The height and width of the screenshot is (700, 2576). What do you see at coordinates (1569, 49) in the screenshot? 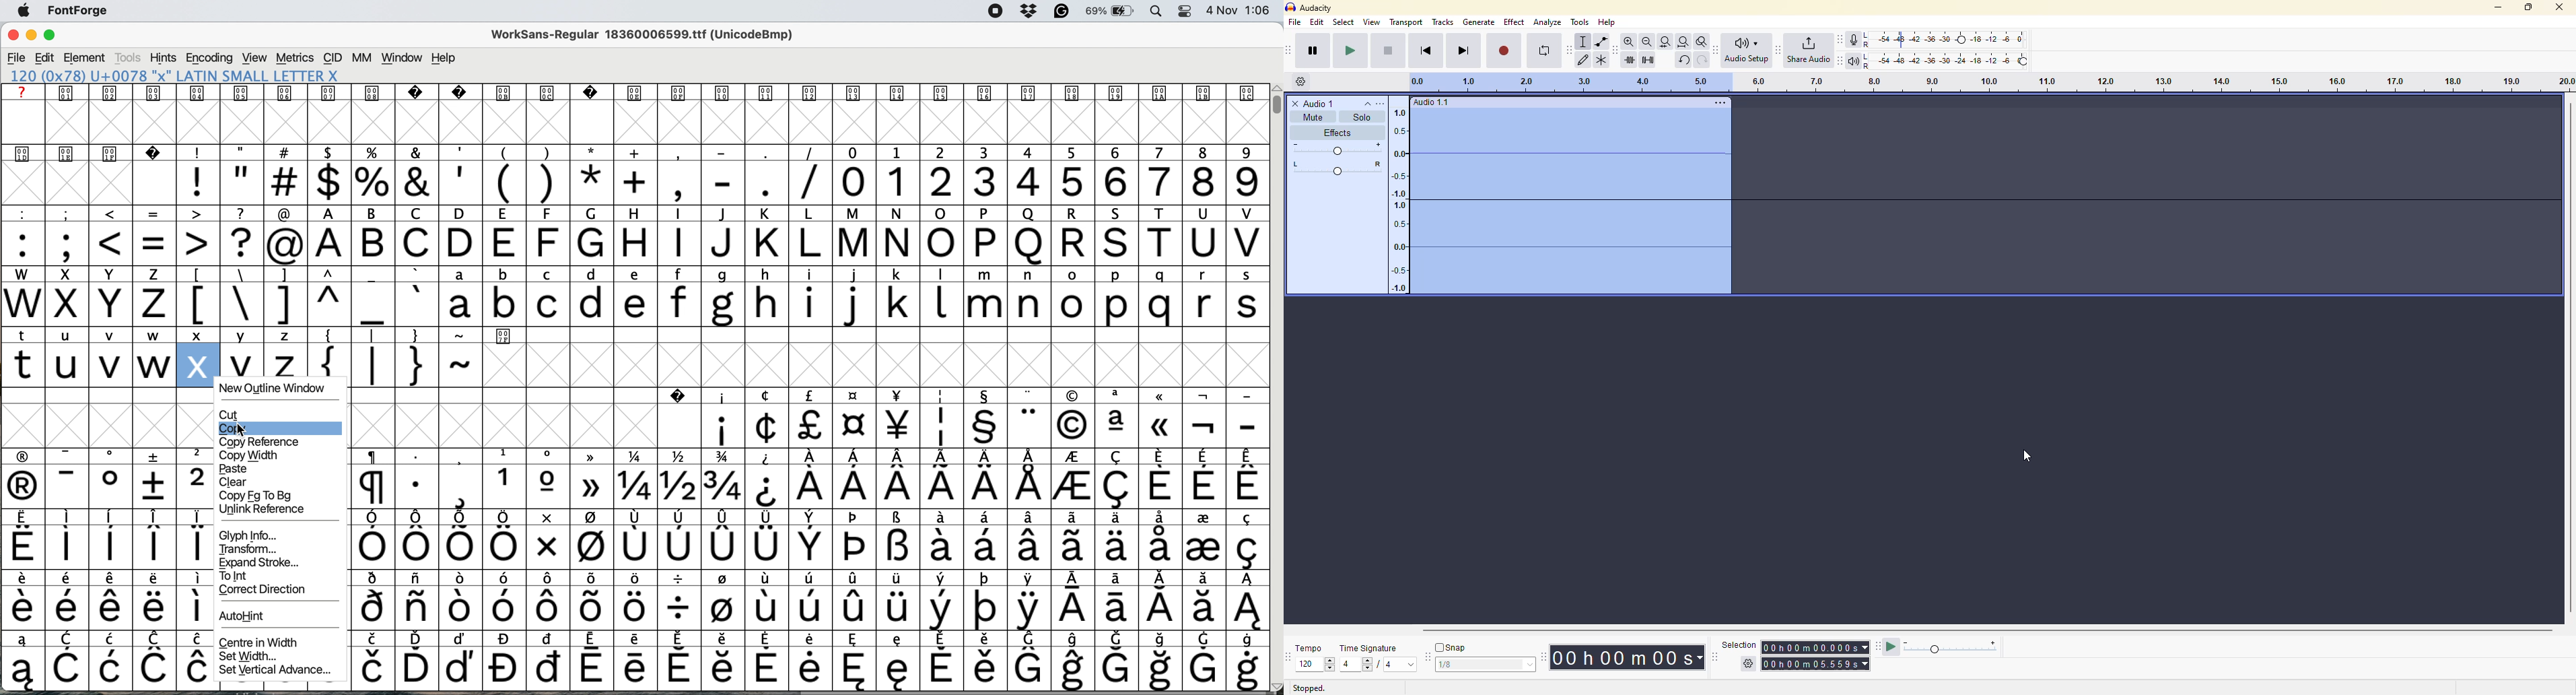
I see `audacity tools toolbar` at bounding box center [1569, 49].